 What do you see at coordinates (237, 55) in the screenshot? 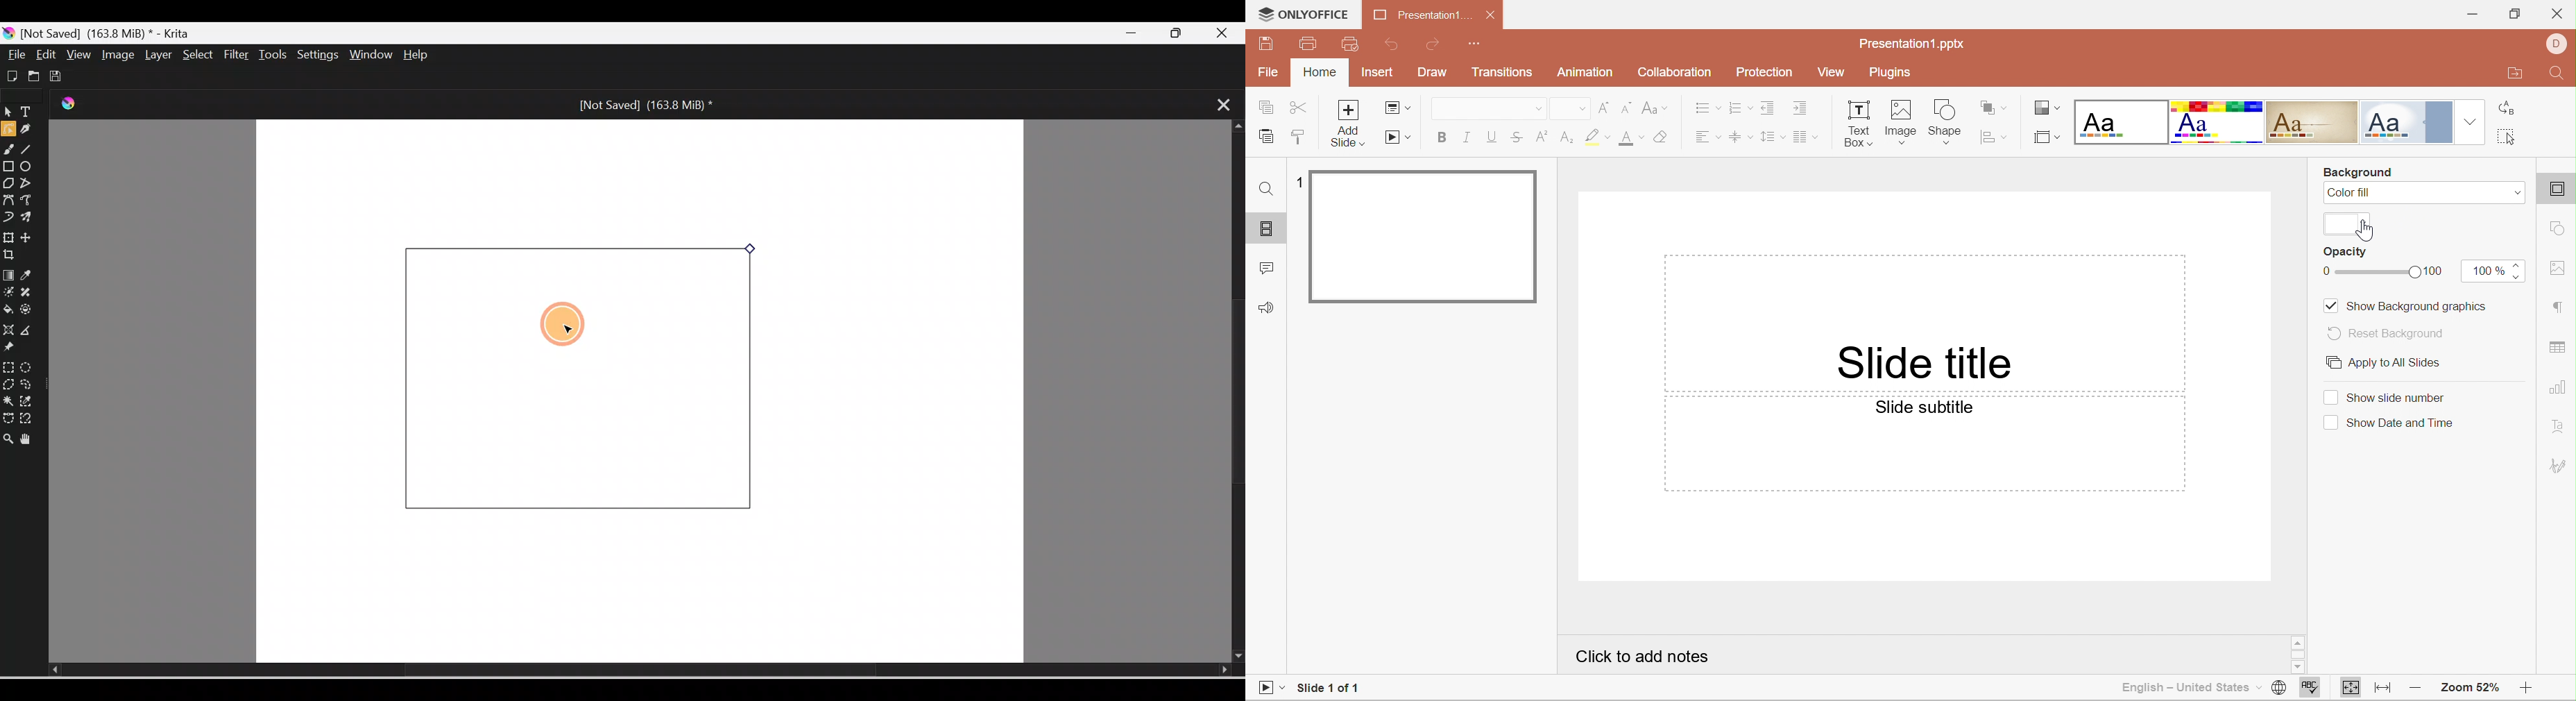
I see `Filter` at bounding box center [237, 55].